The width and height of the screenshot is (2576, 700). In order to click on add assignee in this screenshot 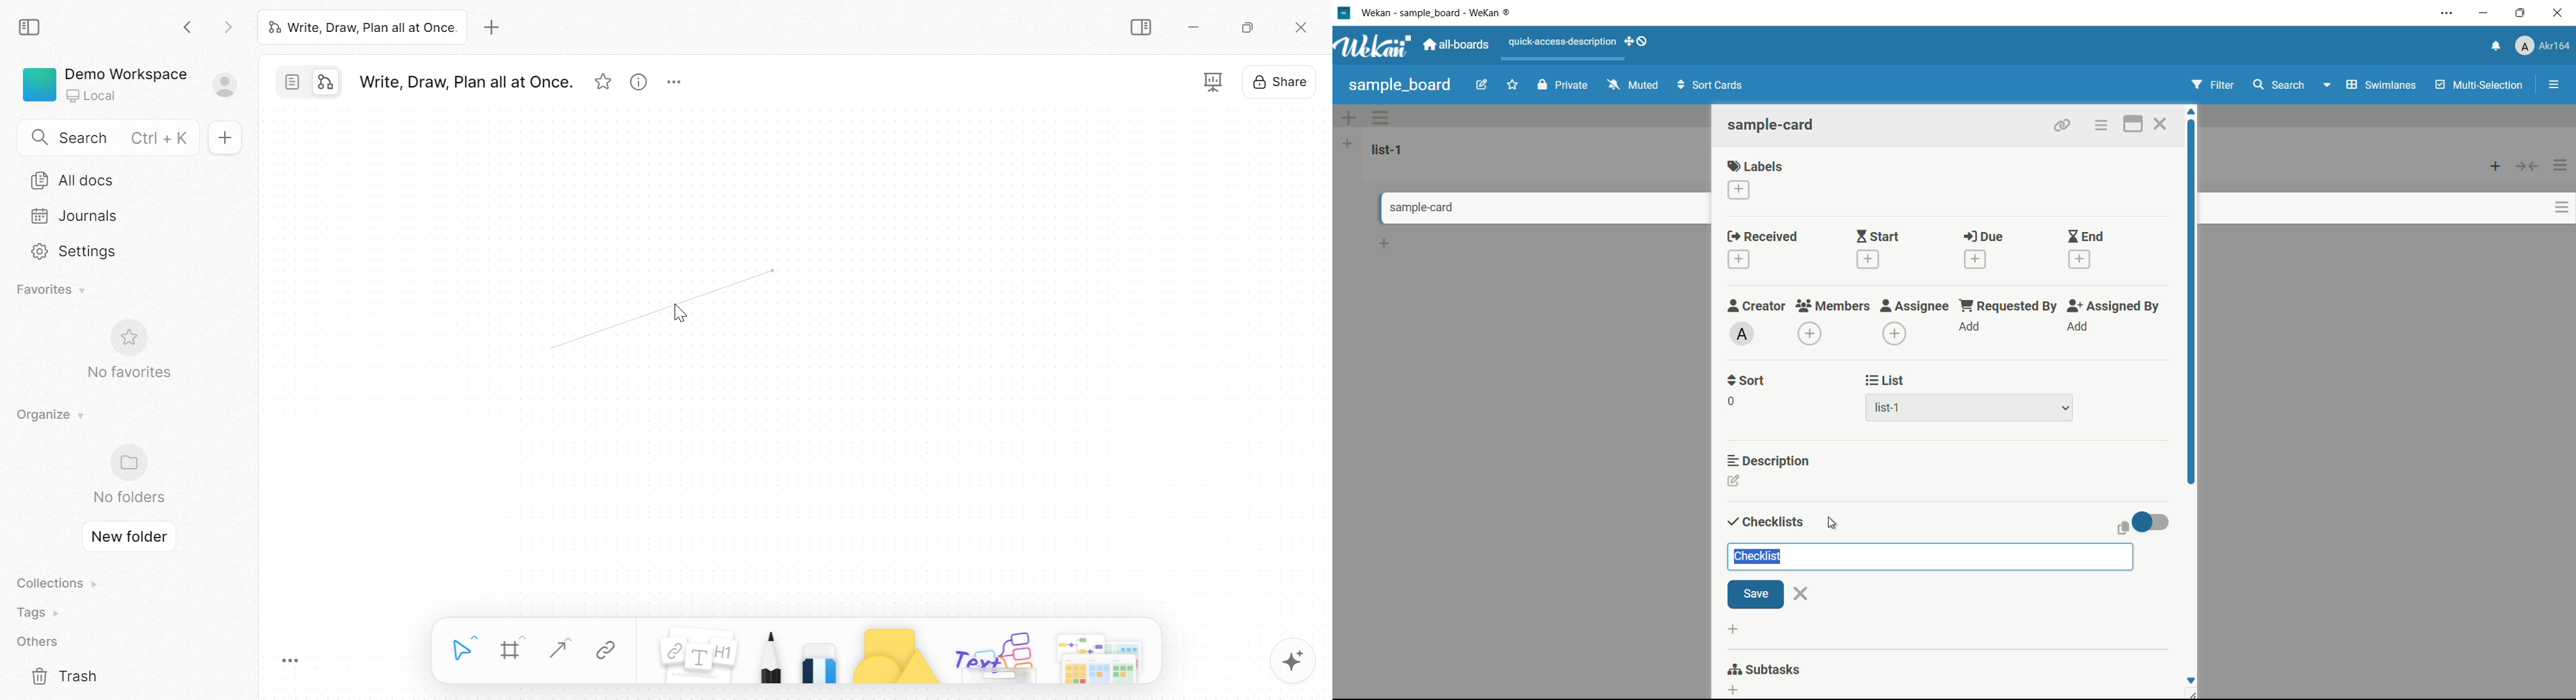, I will do `click(1895, 334)`.